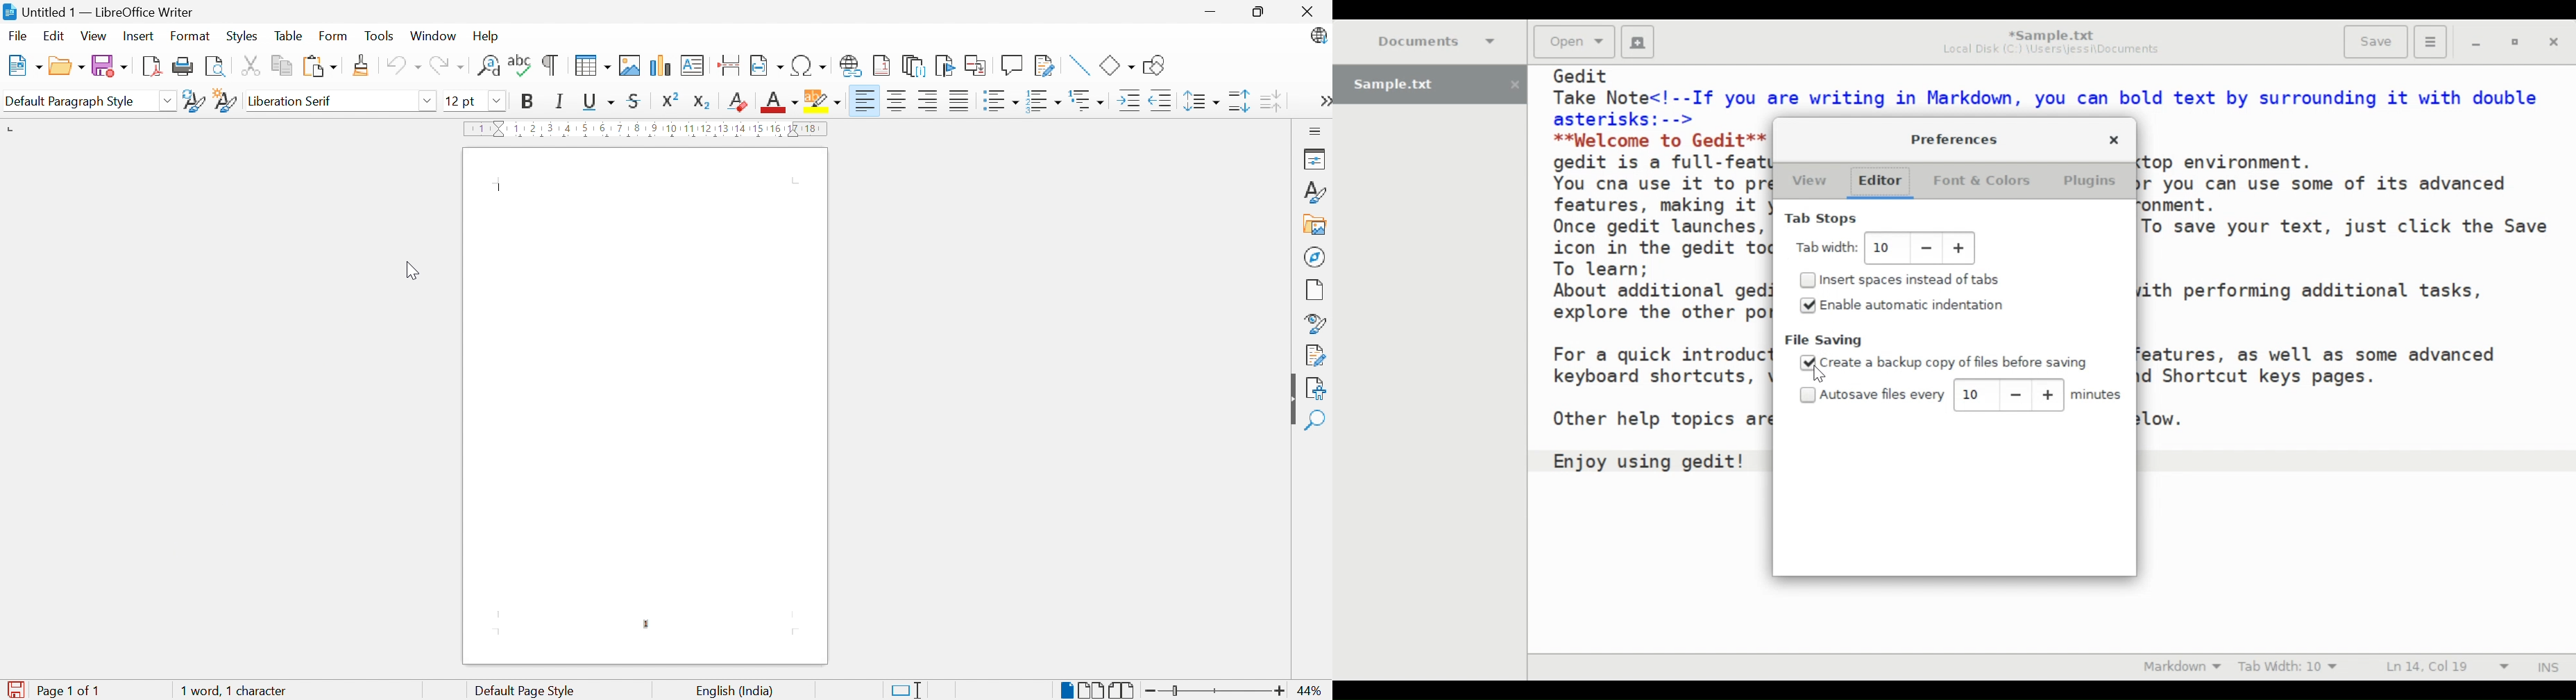  What do you see at coordinates (486, 37) in the screenshot?
I see `Help` at bounding box center [486, 37].